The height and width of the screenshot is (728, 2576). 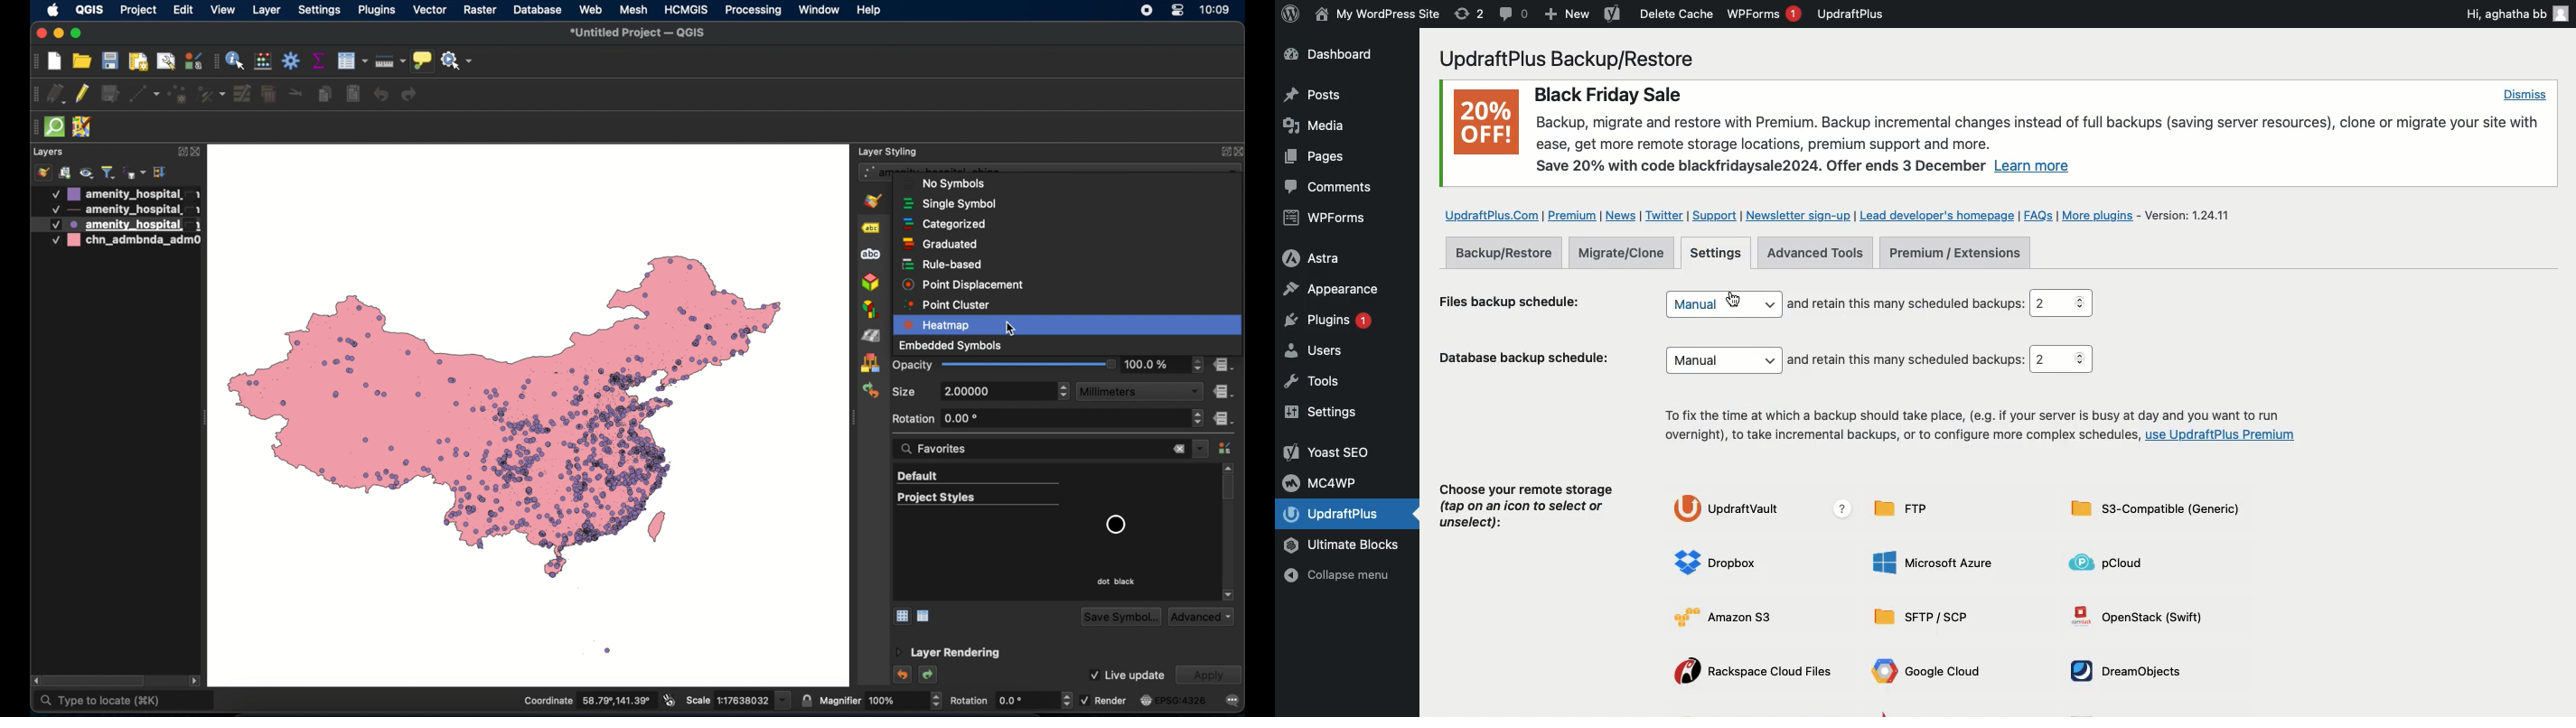 What do you see at coordinates (179, 95) in the screenshot?
I see `add point feature` at bounding box center [179, 95].